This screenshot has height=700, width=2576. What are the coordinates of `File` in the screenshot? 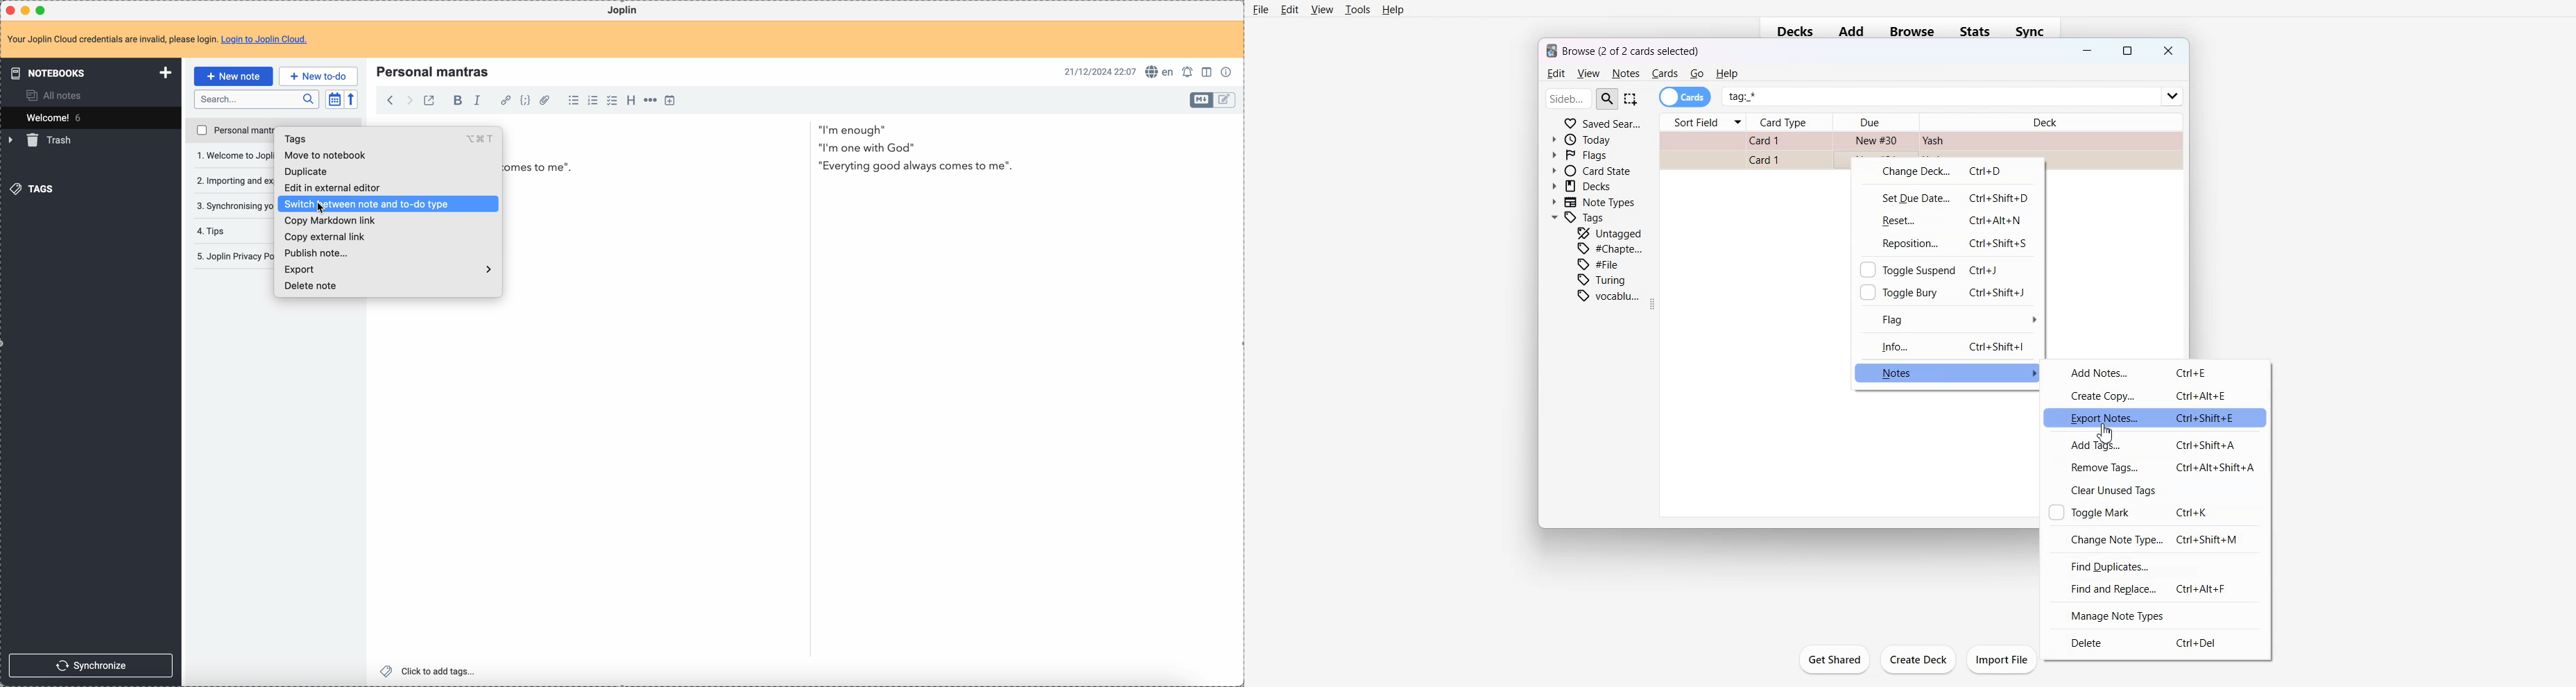 It's located at (1261, 9).